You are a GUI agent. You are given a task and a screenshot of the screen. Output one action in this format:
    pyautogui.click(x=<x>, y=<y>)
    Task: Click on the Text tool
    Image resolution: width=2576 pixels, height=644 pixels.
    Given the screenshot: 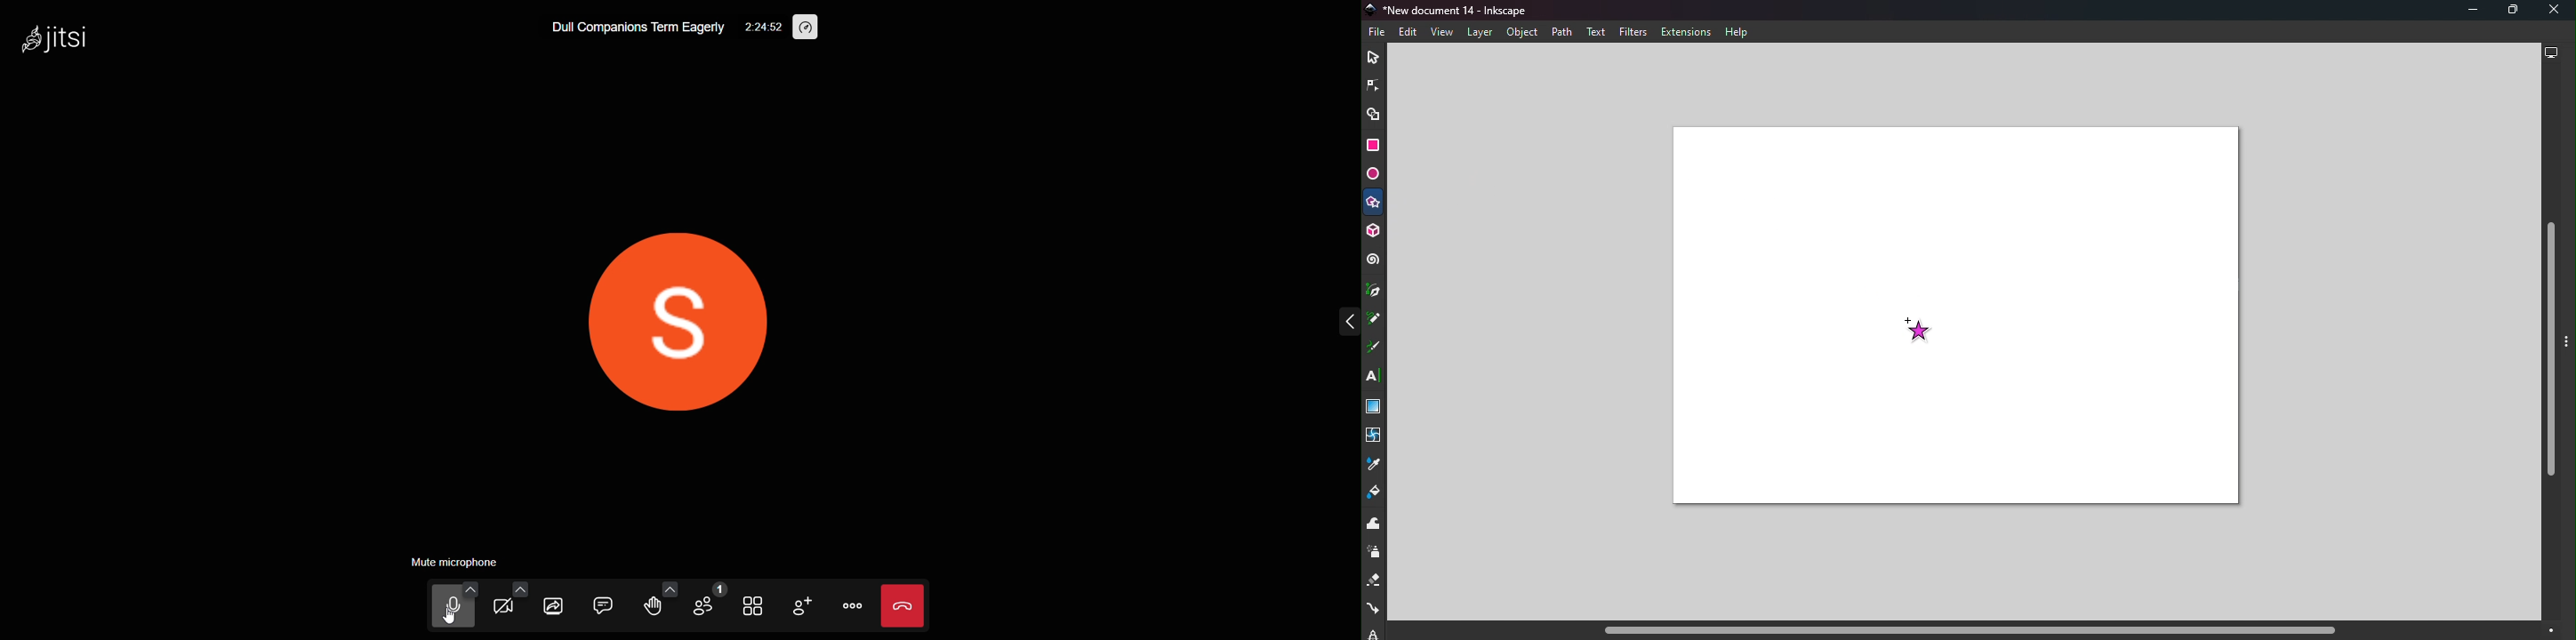 What is the action you would take?
    pyautogui.click(x=1375, y=377)
    